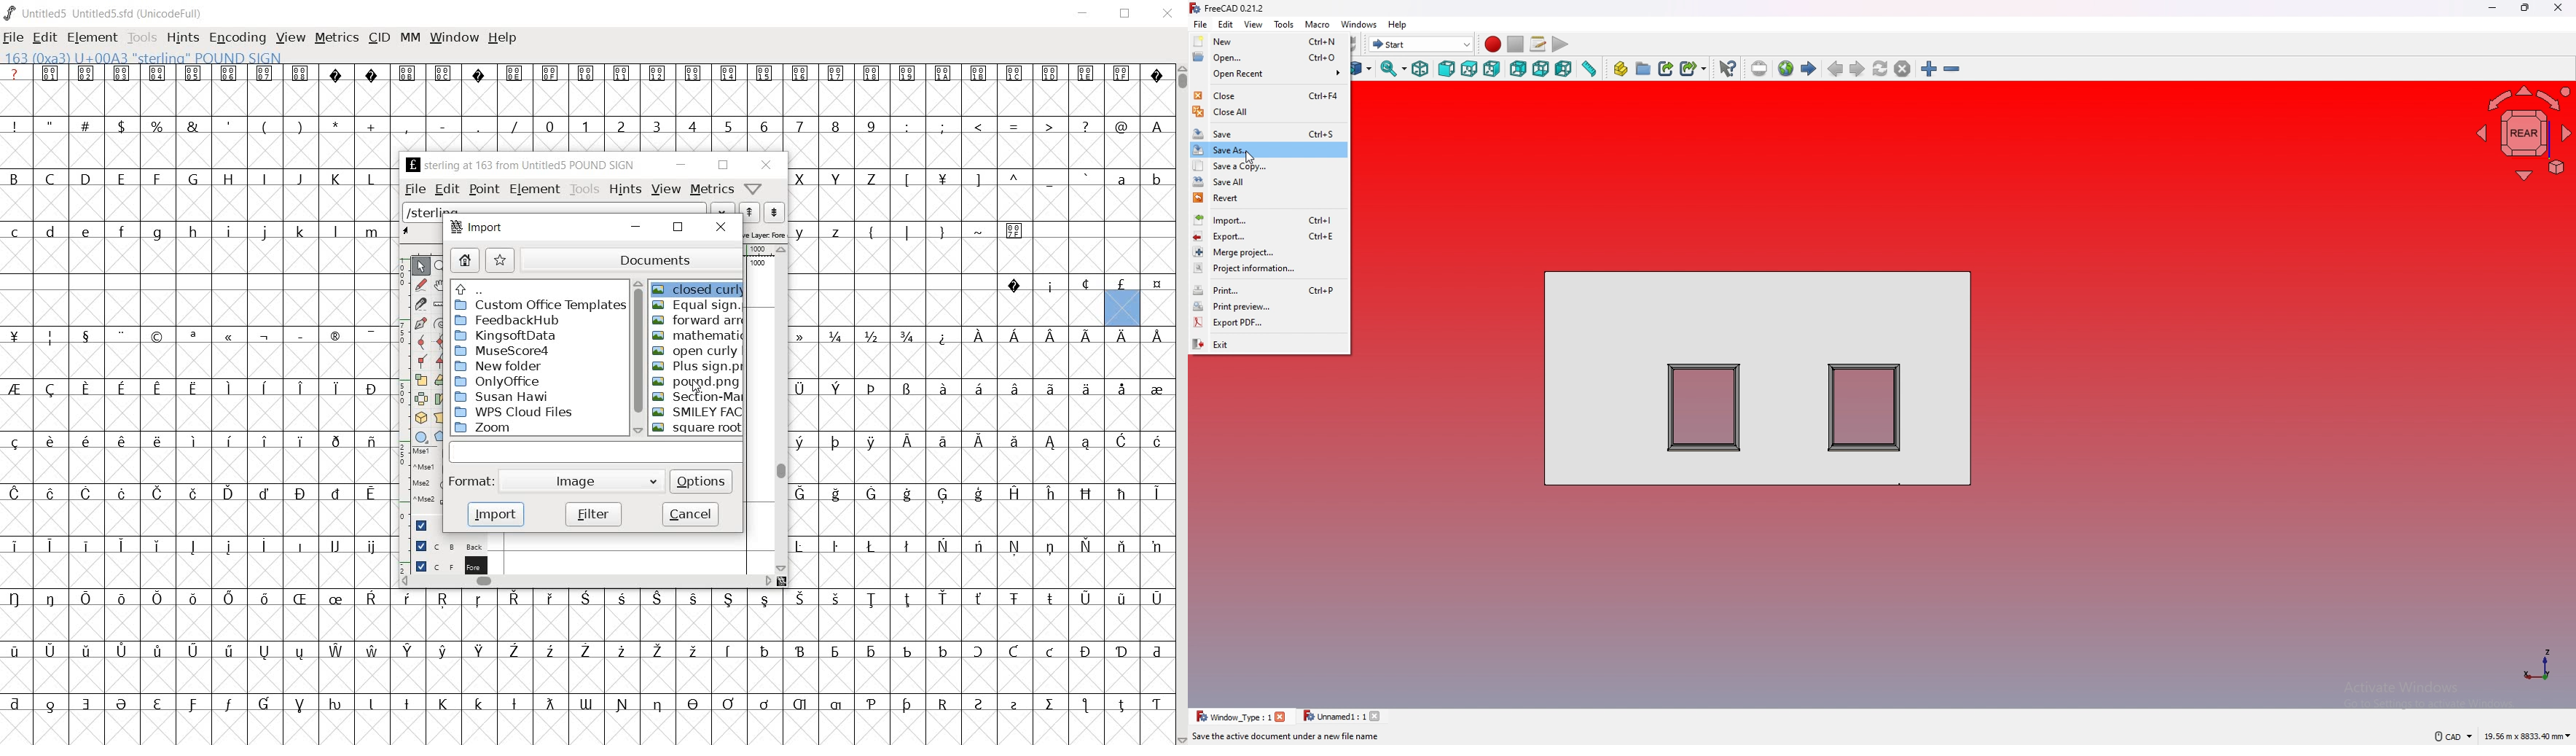 Image resolution: width=2576 pixels, height=756 pixels. What do you see at coordinates (263, 387) in the screenshot?
I see `Symbol` at bounding box center [263, 387].